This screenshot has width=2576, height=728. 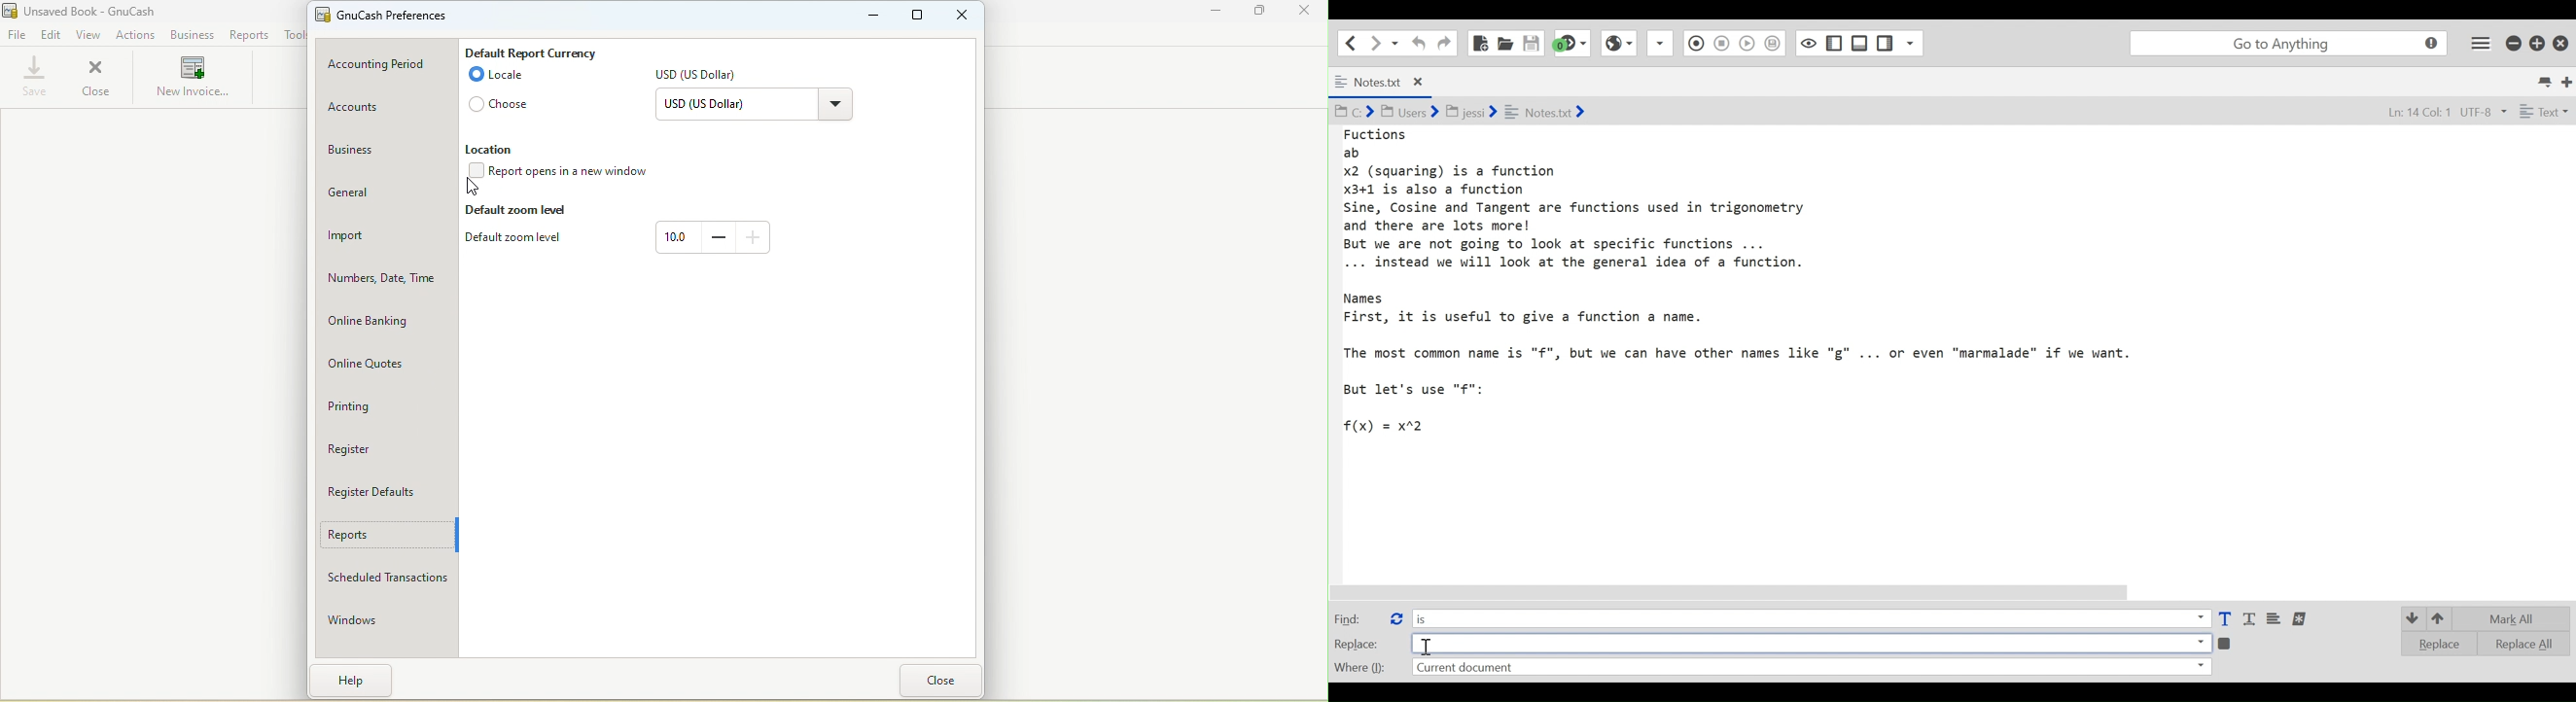 What do you see at coordinates (379, 446) in the screenshot?
I see `Register` at bounding box center [379, 446].